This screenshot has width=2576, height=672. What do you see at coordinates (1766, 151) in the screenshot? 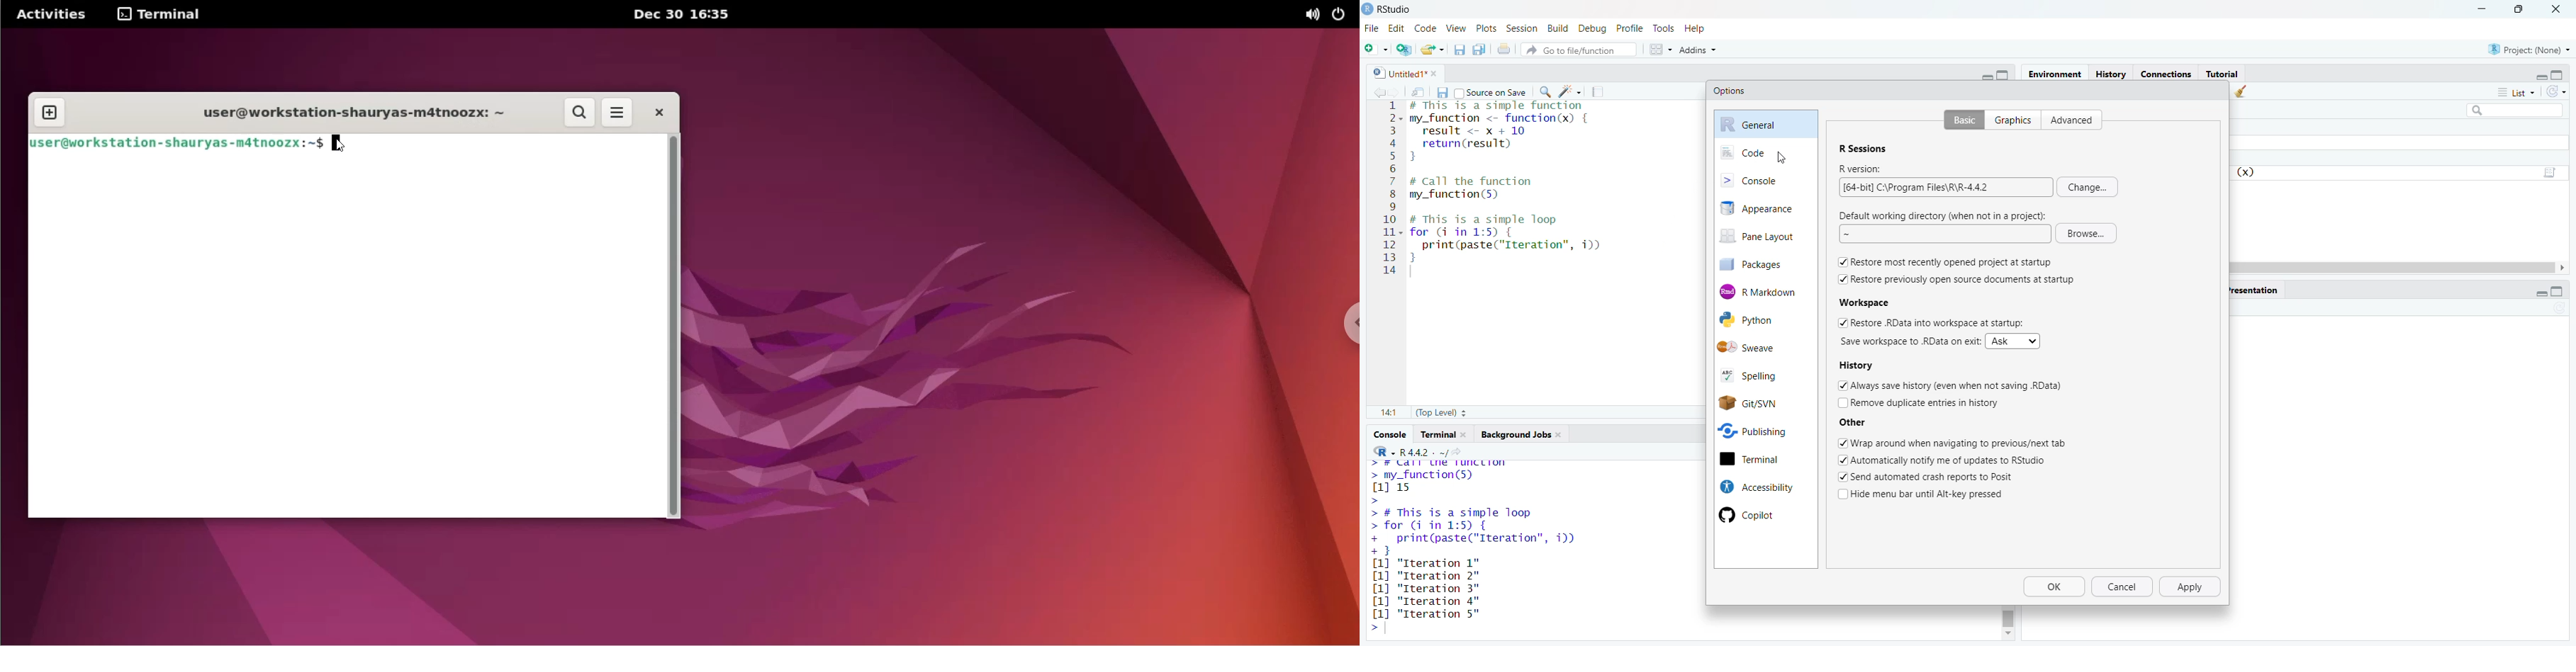
I see `code` at bounding box center [1766, 151].